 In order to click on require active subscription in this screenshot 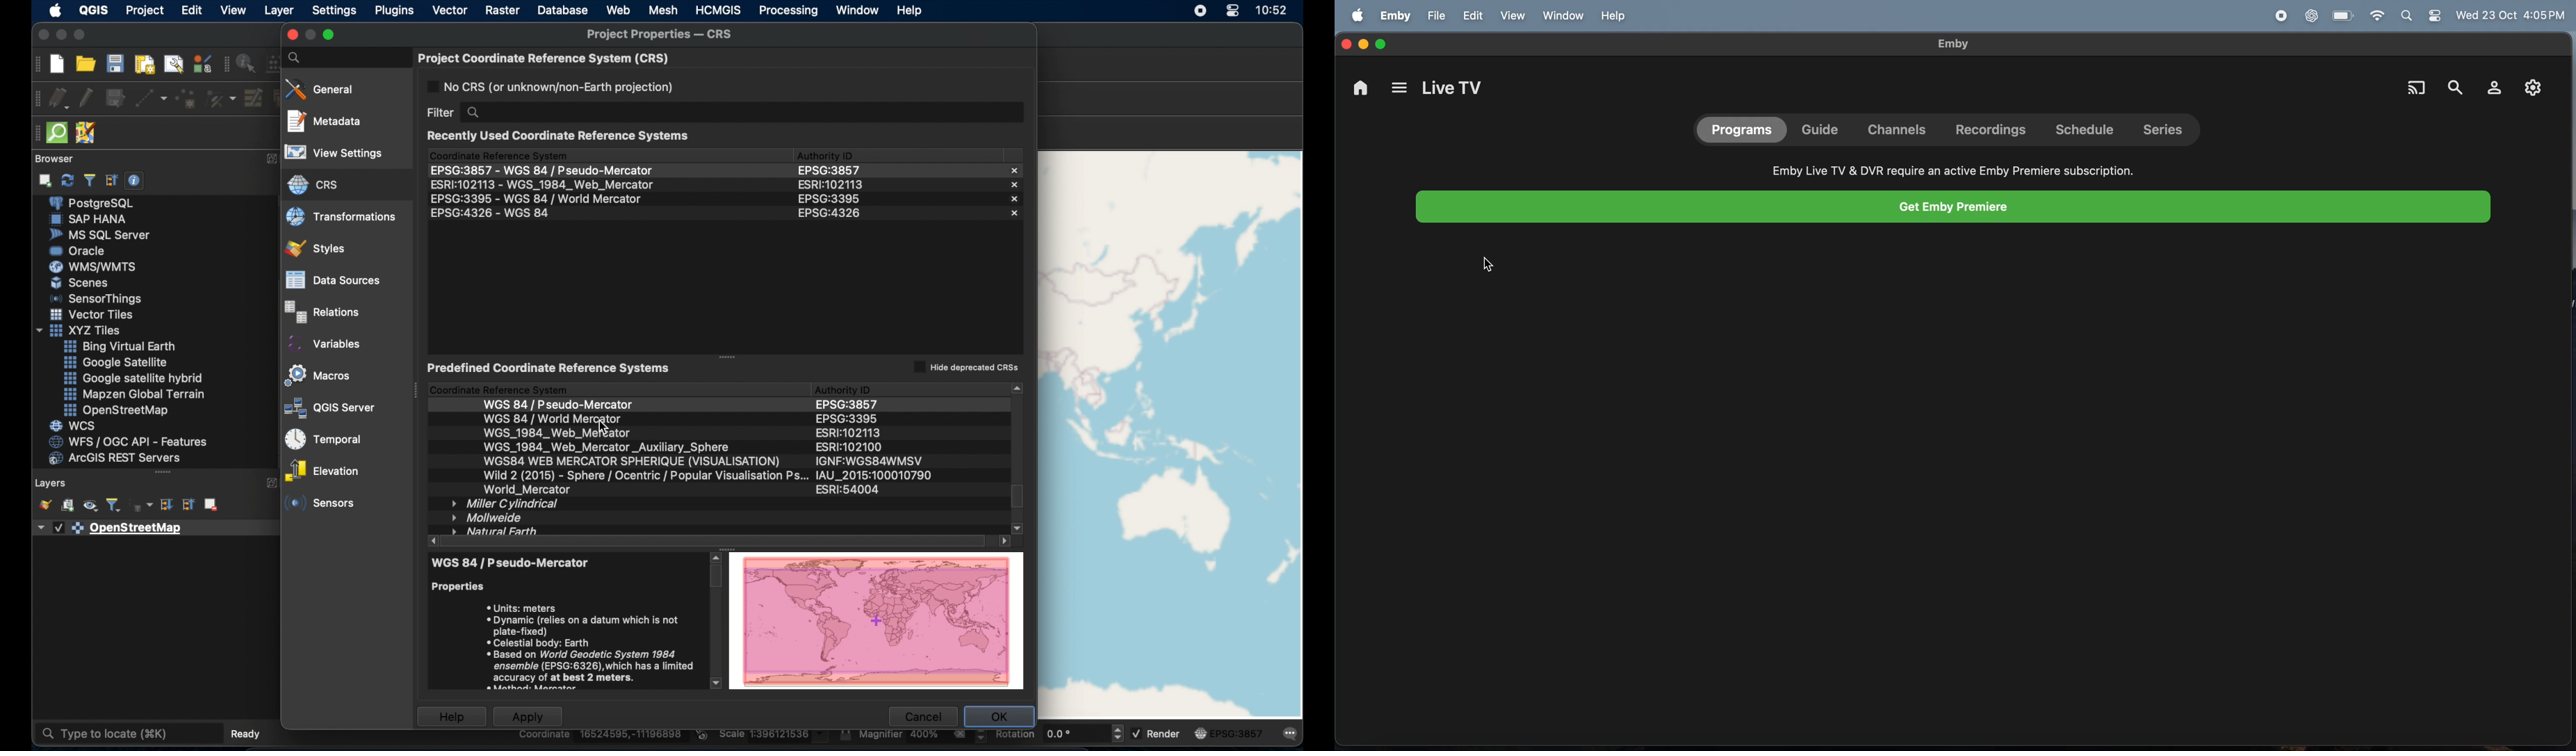, I will do `click(1952, 166)`.